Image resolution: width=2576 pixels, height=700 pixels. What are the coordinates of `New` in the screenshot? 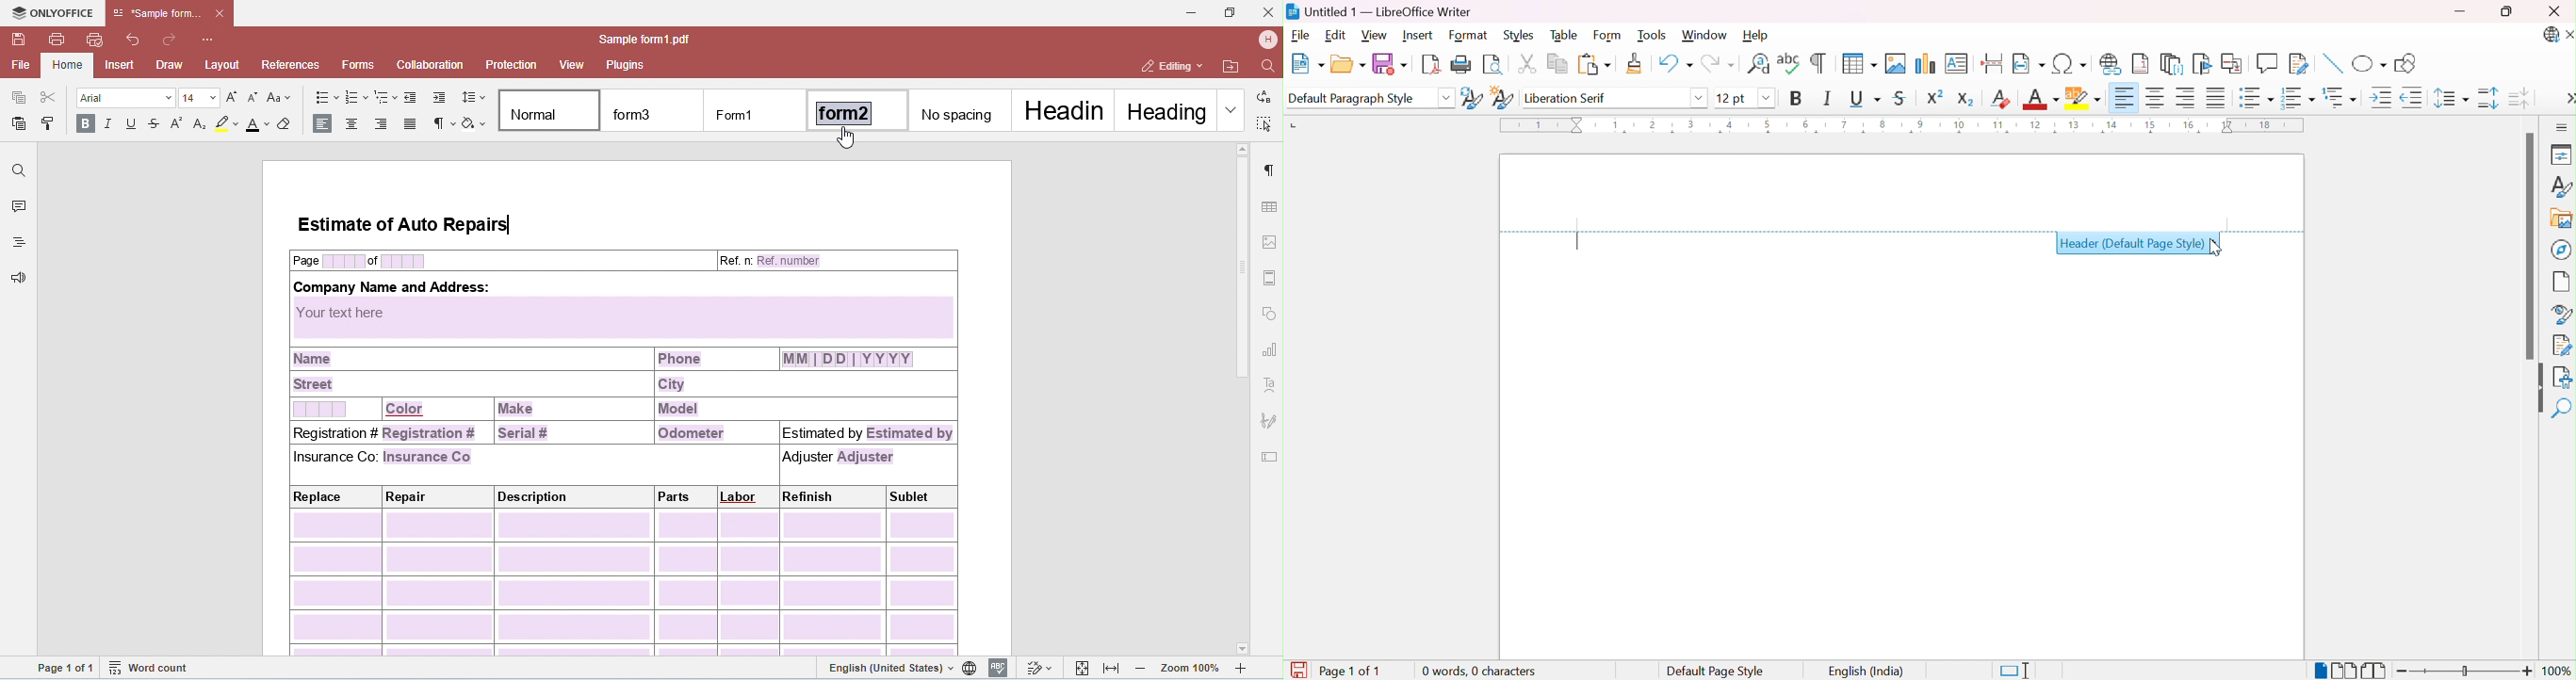 It's located at (1310, 63).